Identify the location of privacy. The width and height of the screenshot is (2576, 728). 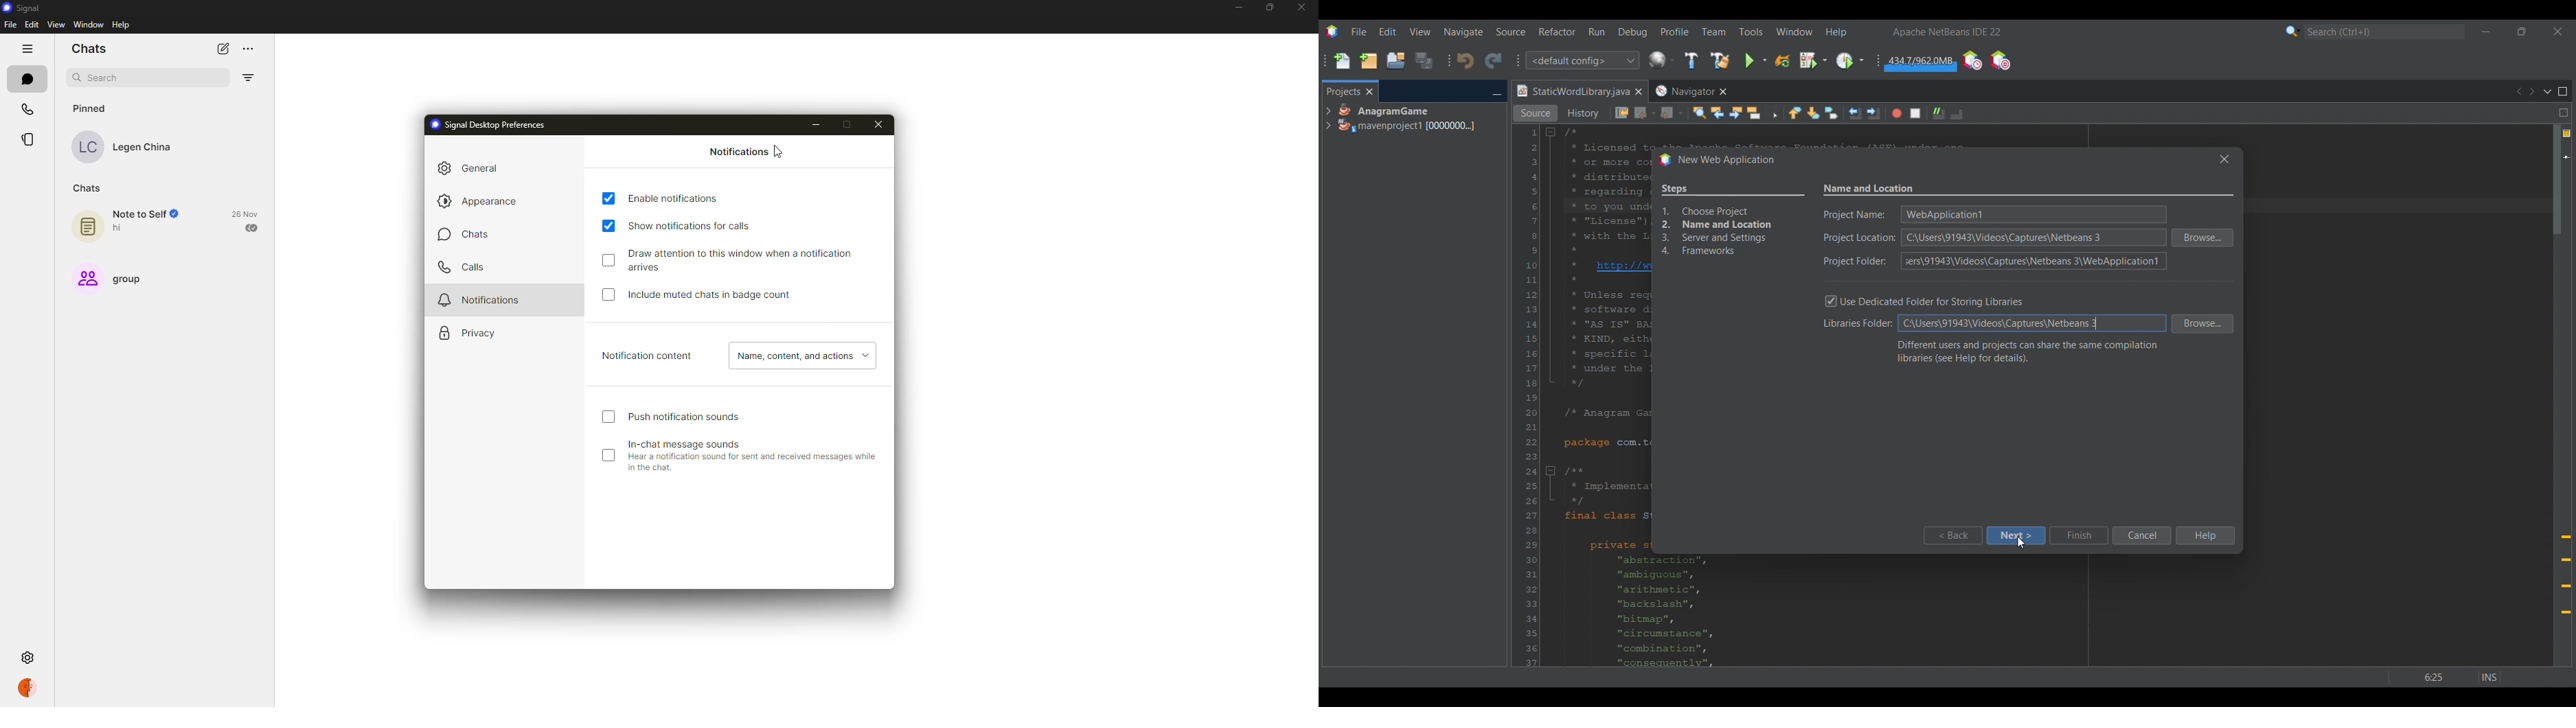
(470, 332).